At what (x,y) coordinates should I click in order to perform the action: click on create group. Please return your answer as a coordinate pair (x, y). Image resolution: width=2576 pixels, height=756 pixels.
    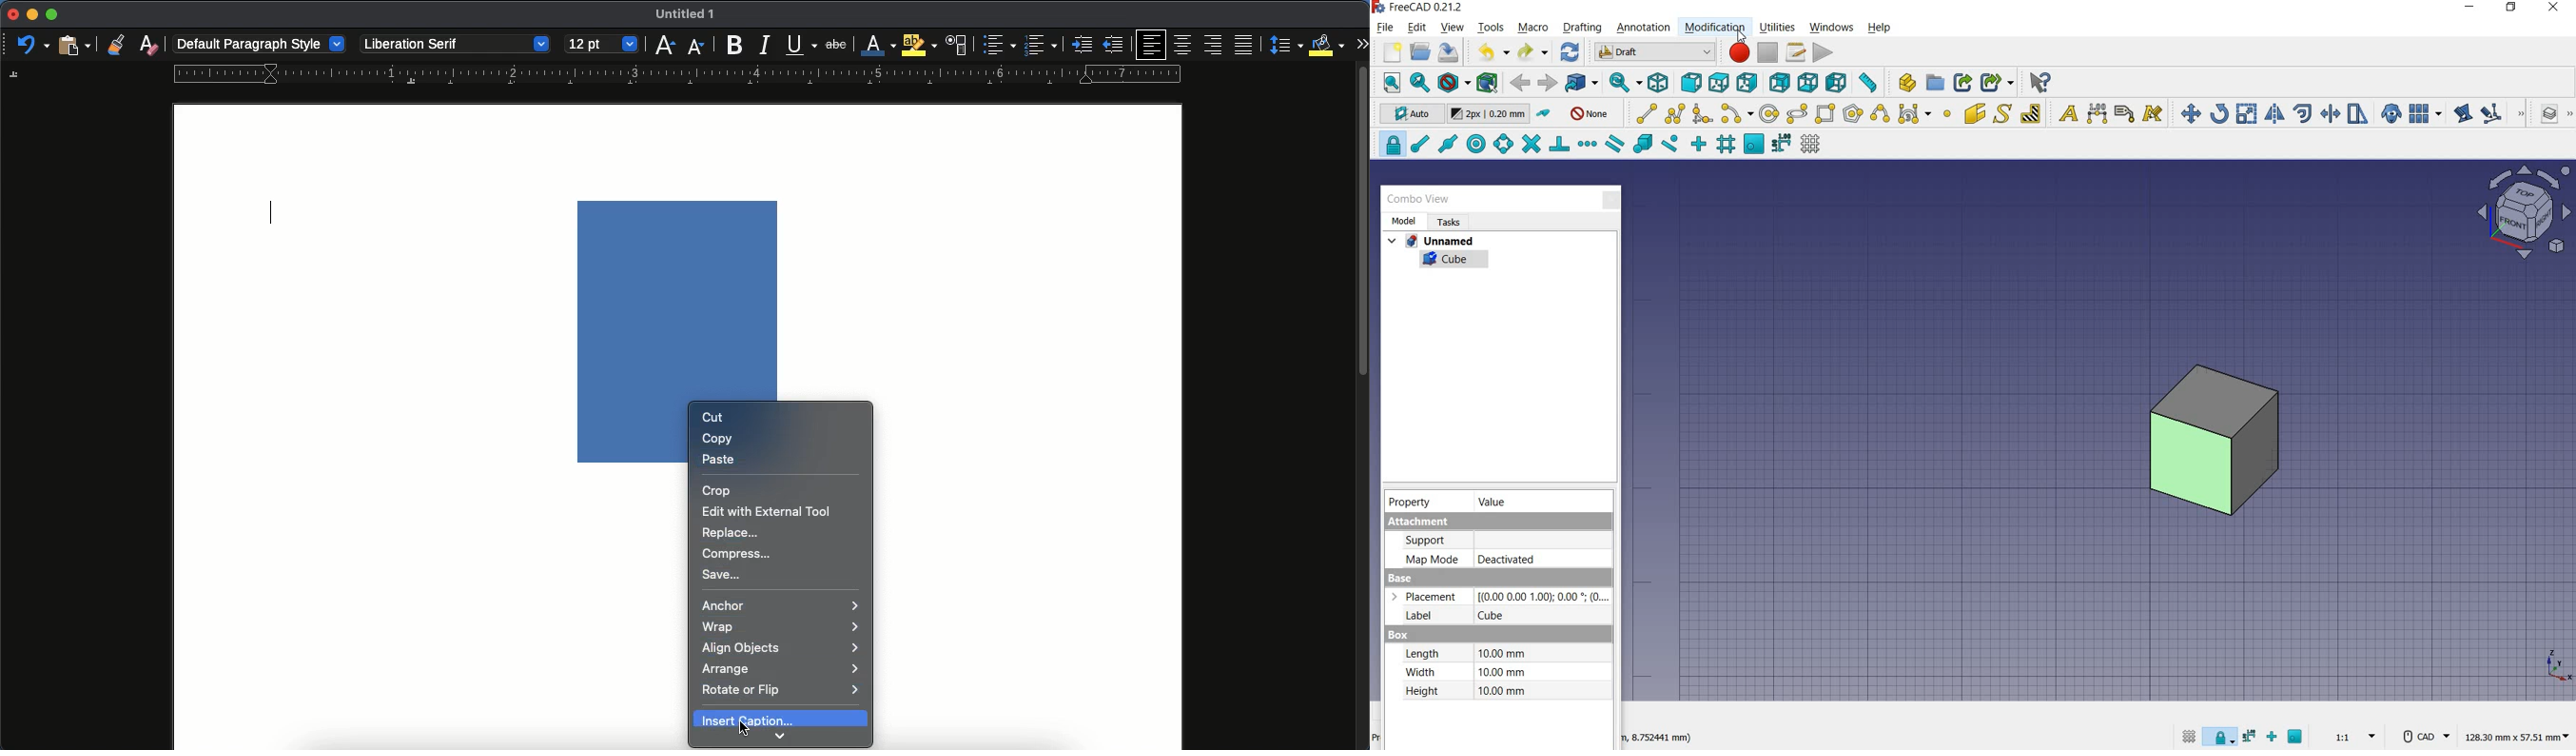
    Looking at the image, I should click on (1935, 83).